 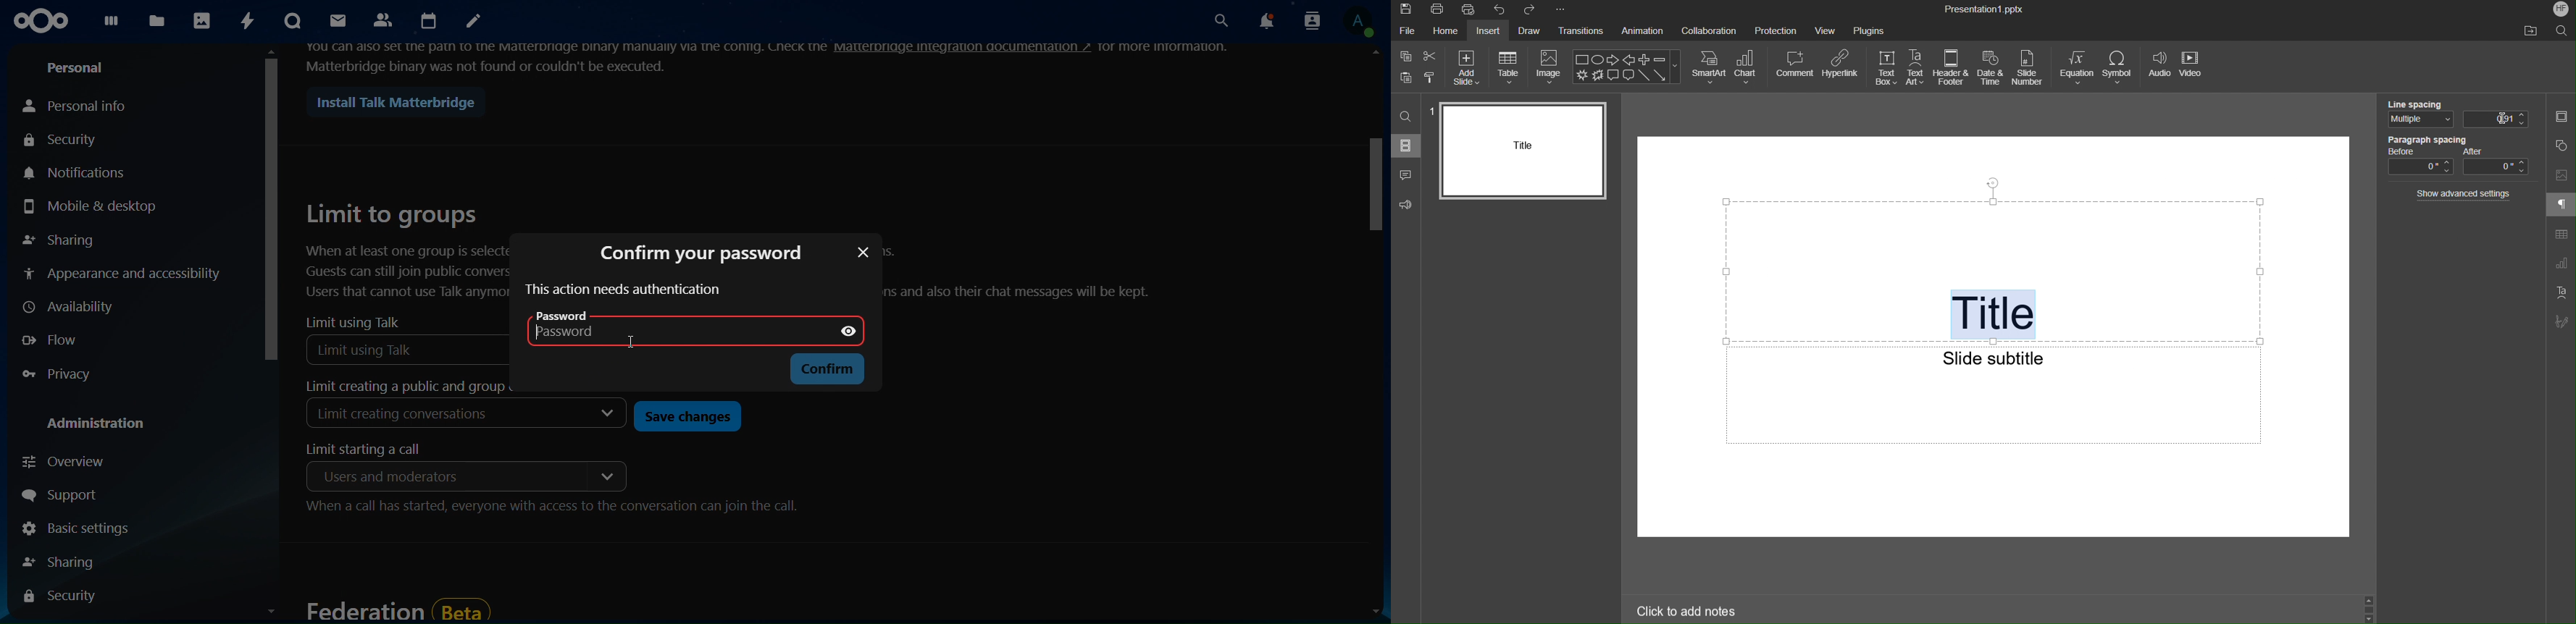 I want to click on Search, so click(x=2563, y=32).